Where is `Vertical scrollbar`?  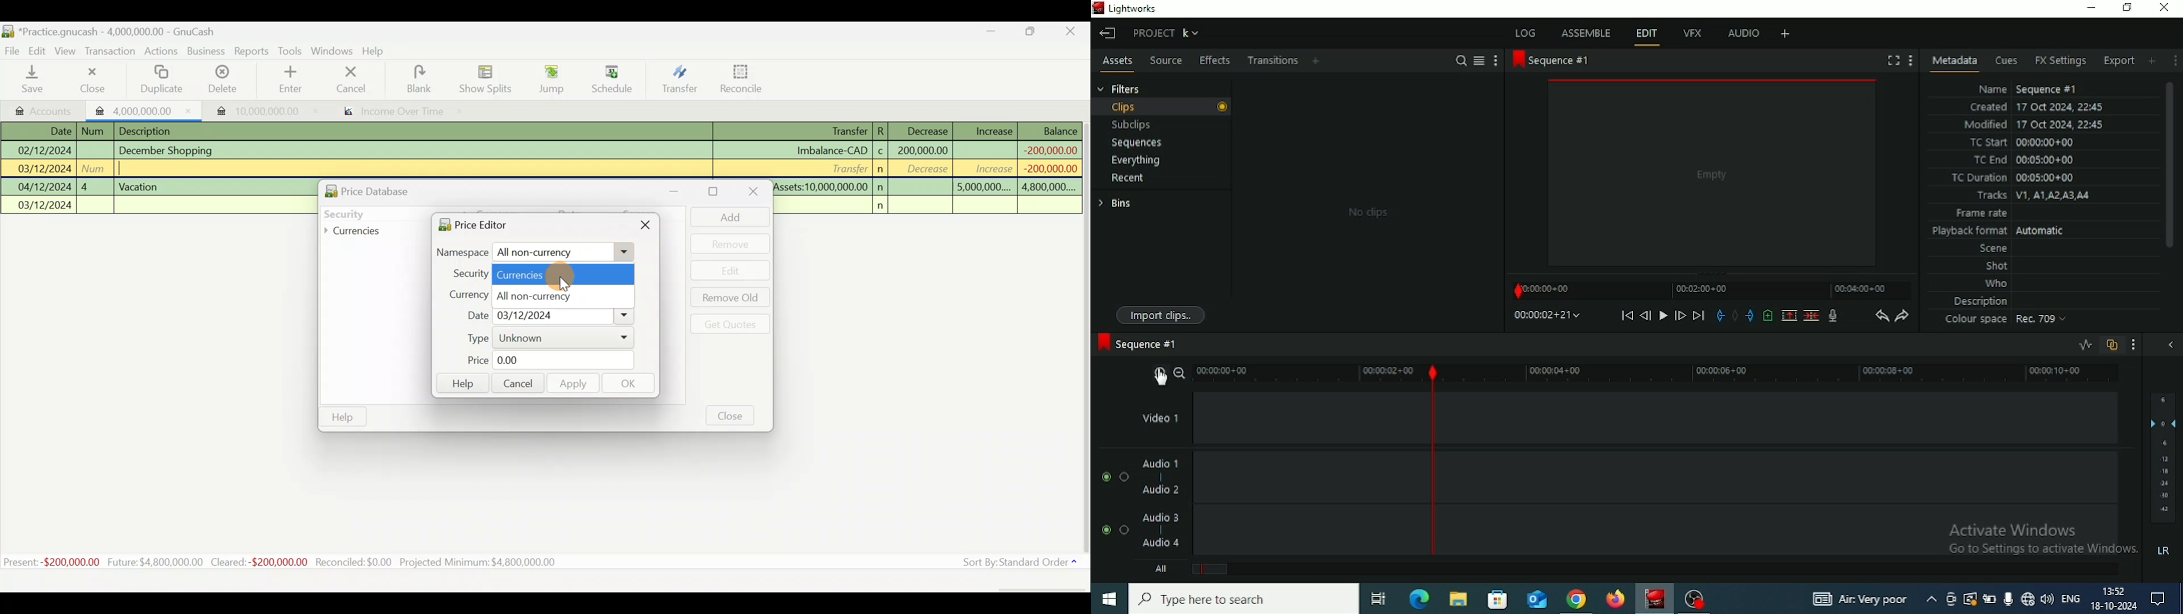 Vertical scrollbar is located at coordinates (2169, 164).